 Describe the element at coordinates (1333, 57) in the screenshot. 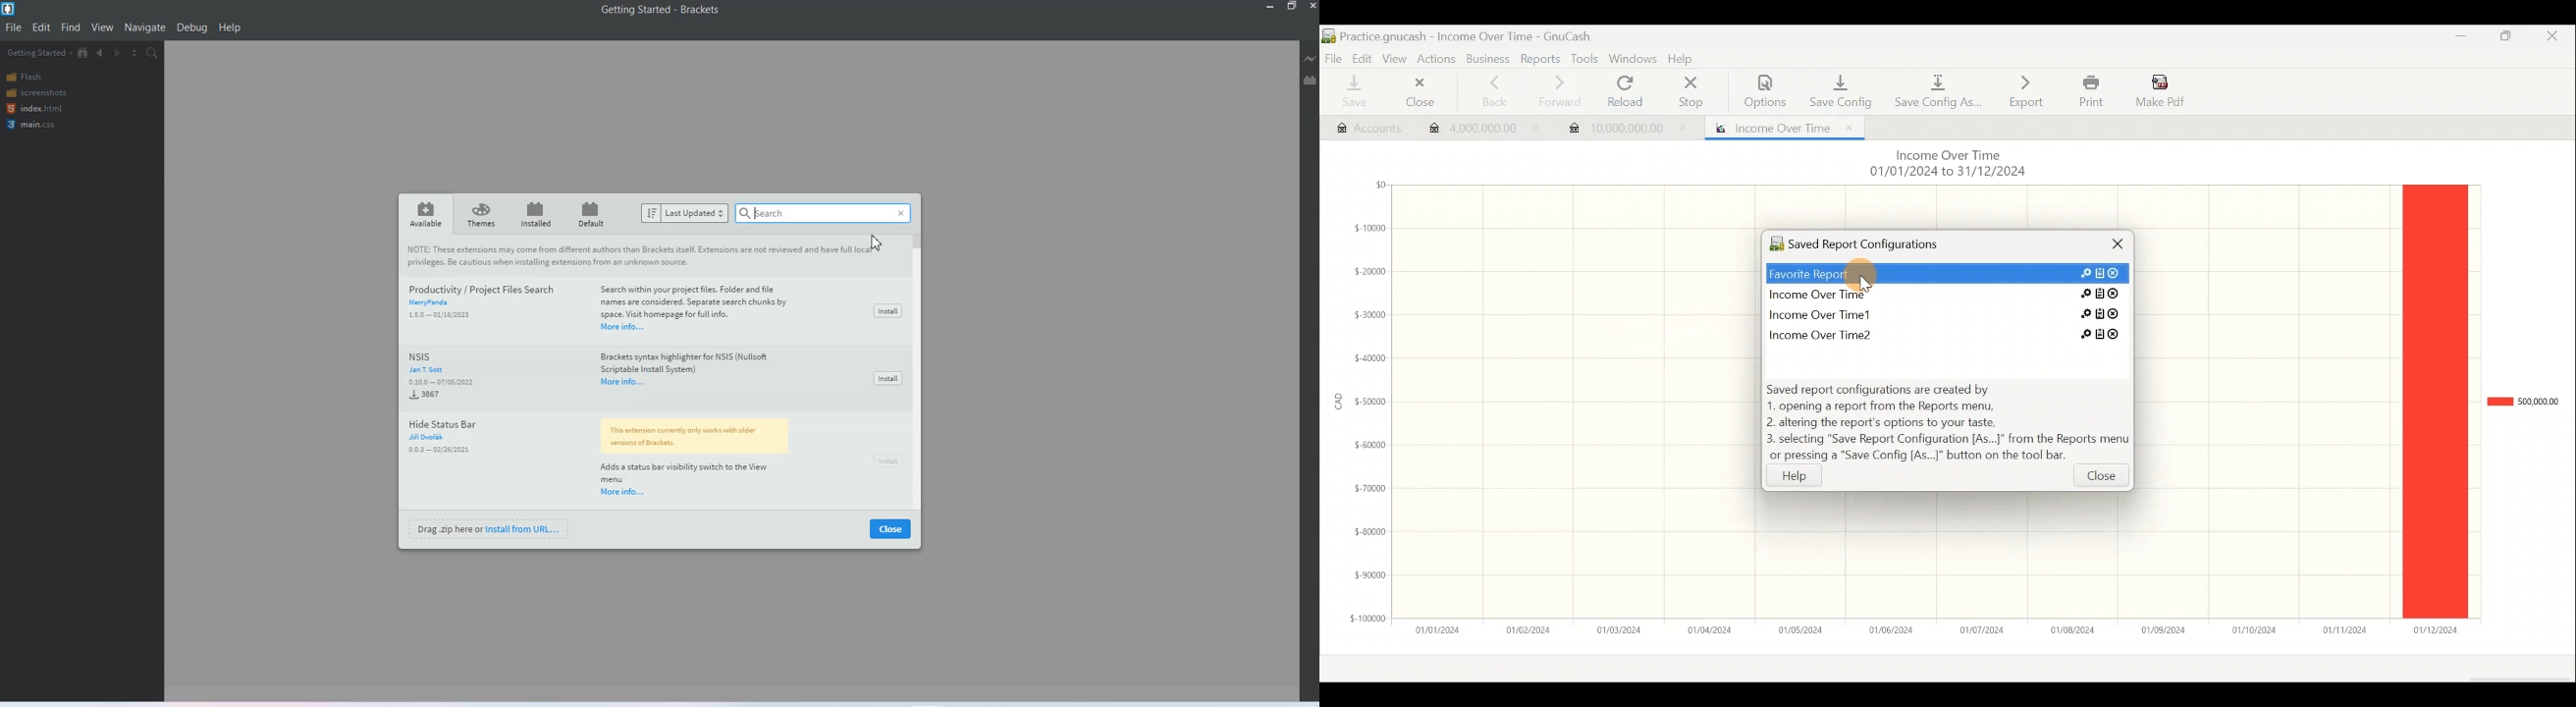

I see `File` at that location.